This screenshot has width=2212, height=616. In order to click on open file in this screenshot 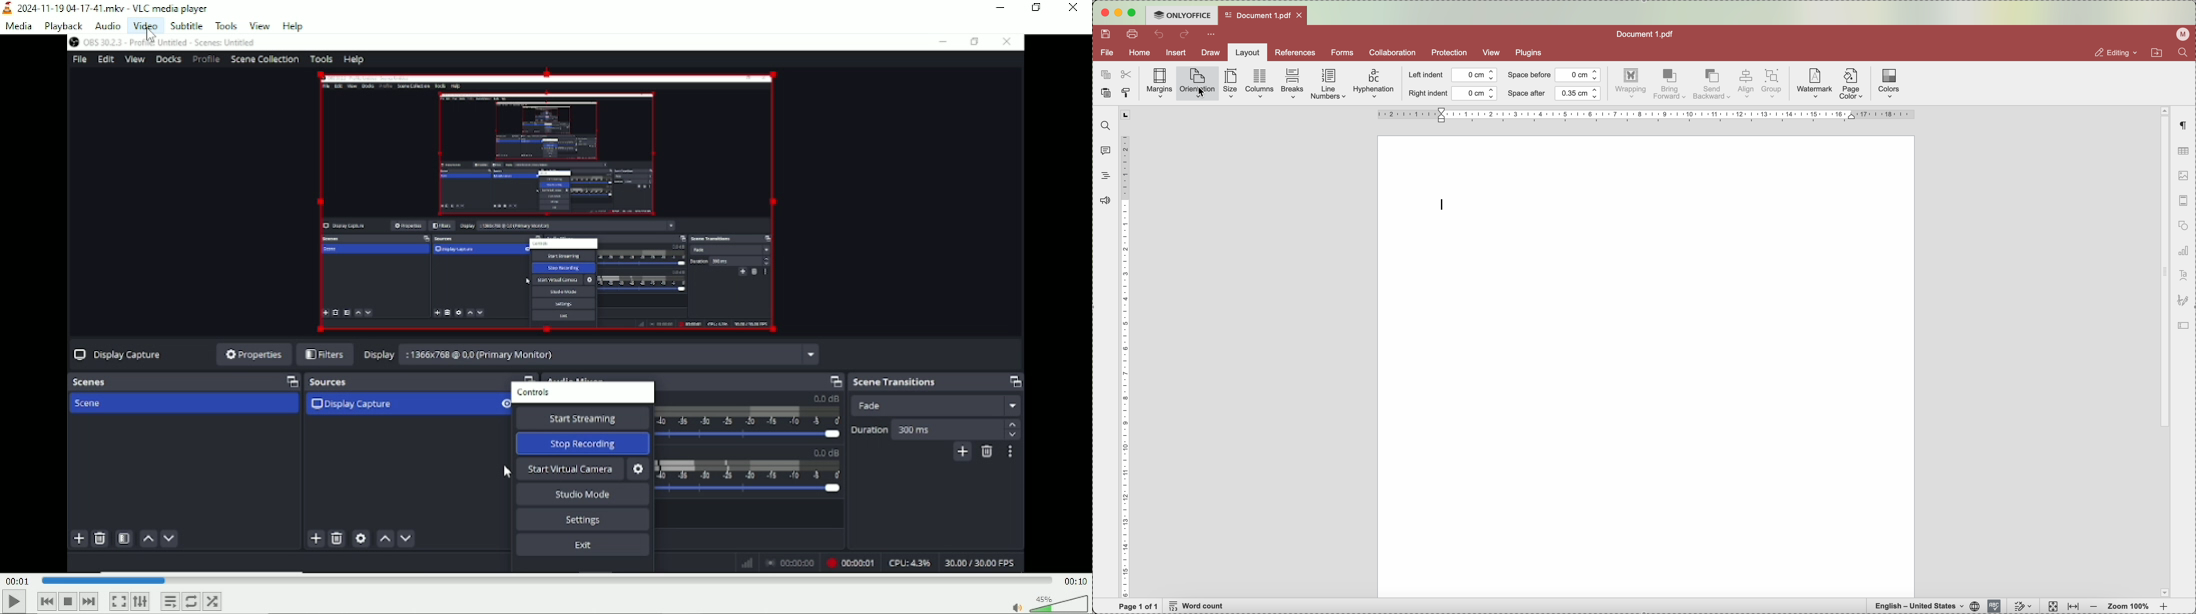, I will do `click(1262, 15)`.